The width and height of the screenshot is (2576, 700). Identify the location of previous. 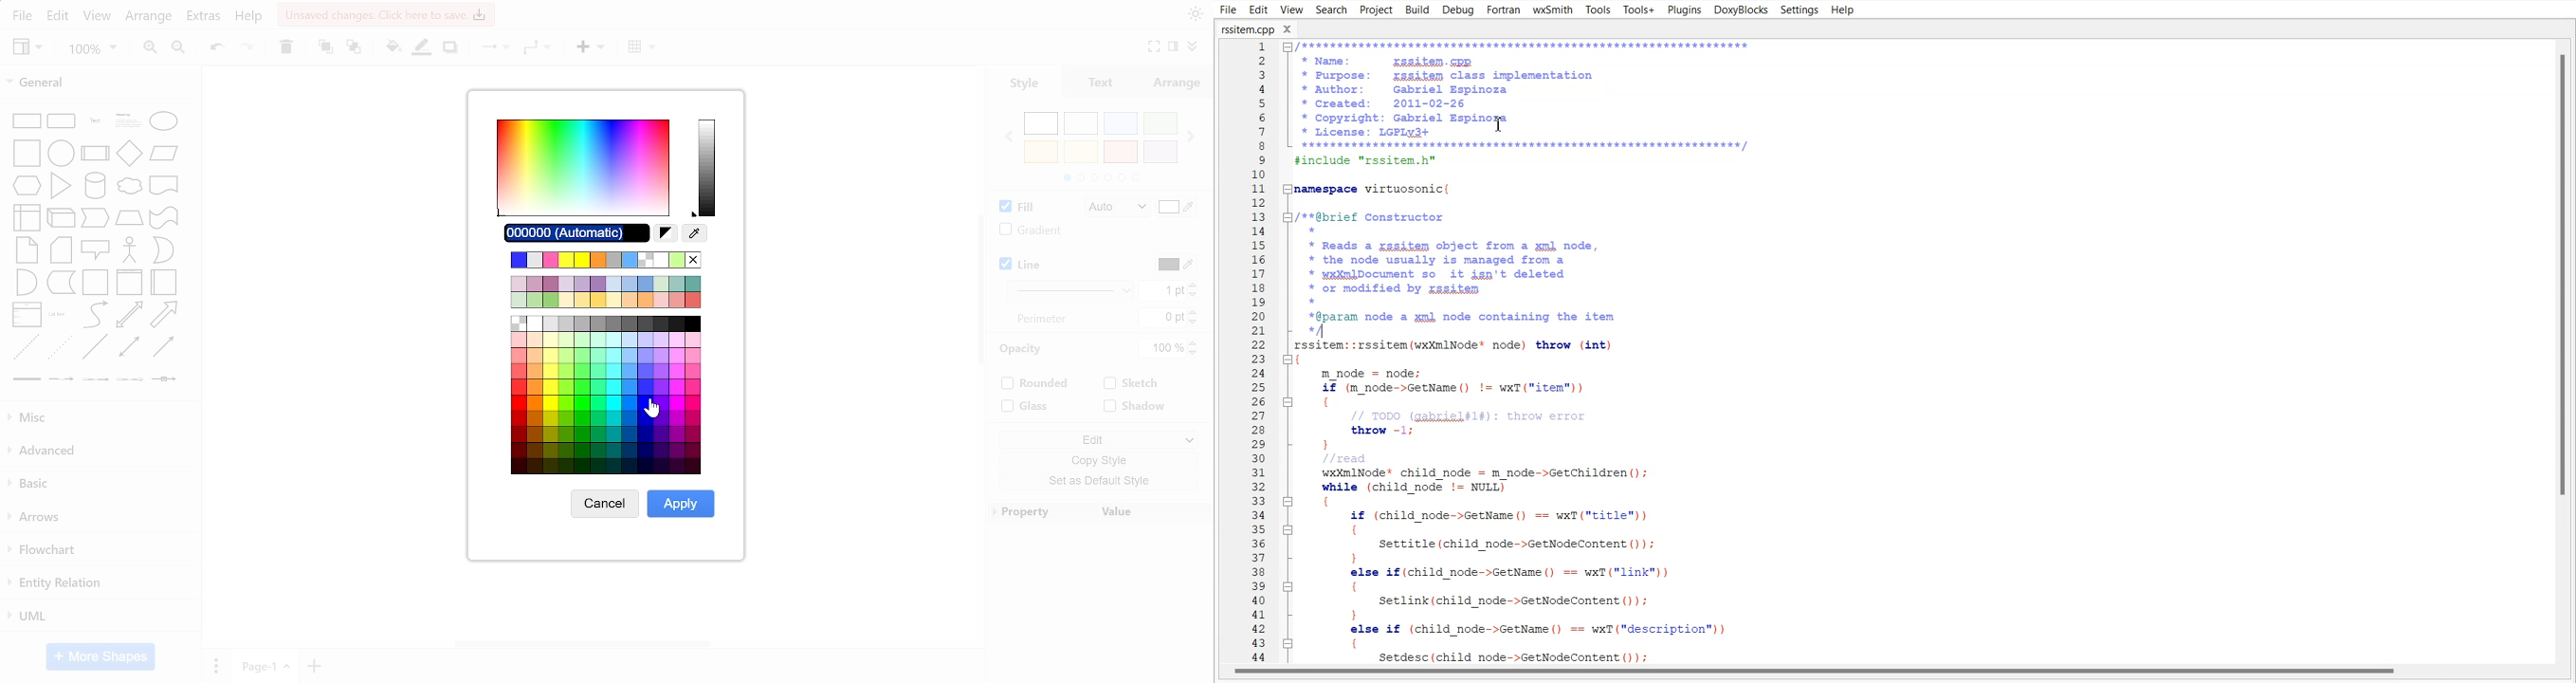
(1008, 137).